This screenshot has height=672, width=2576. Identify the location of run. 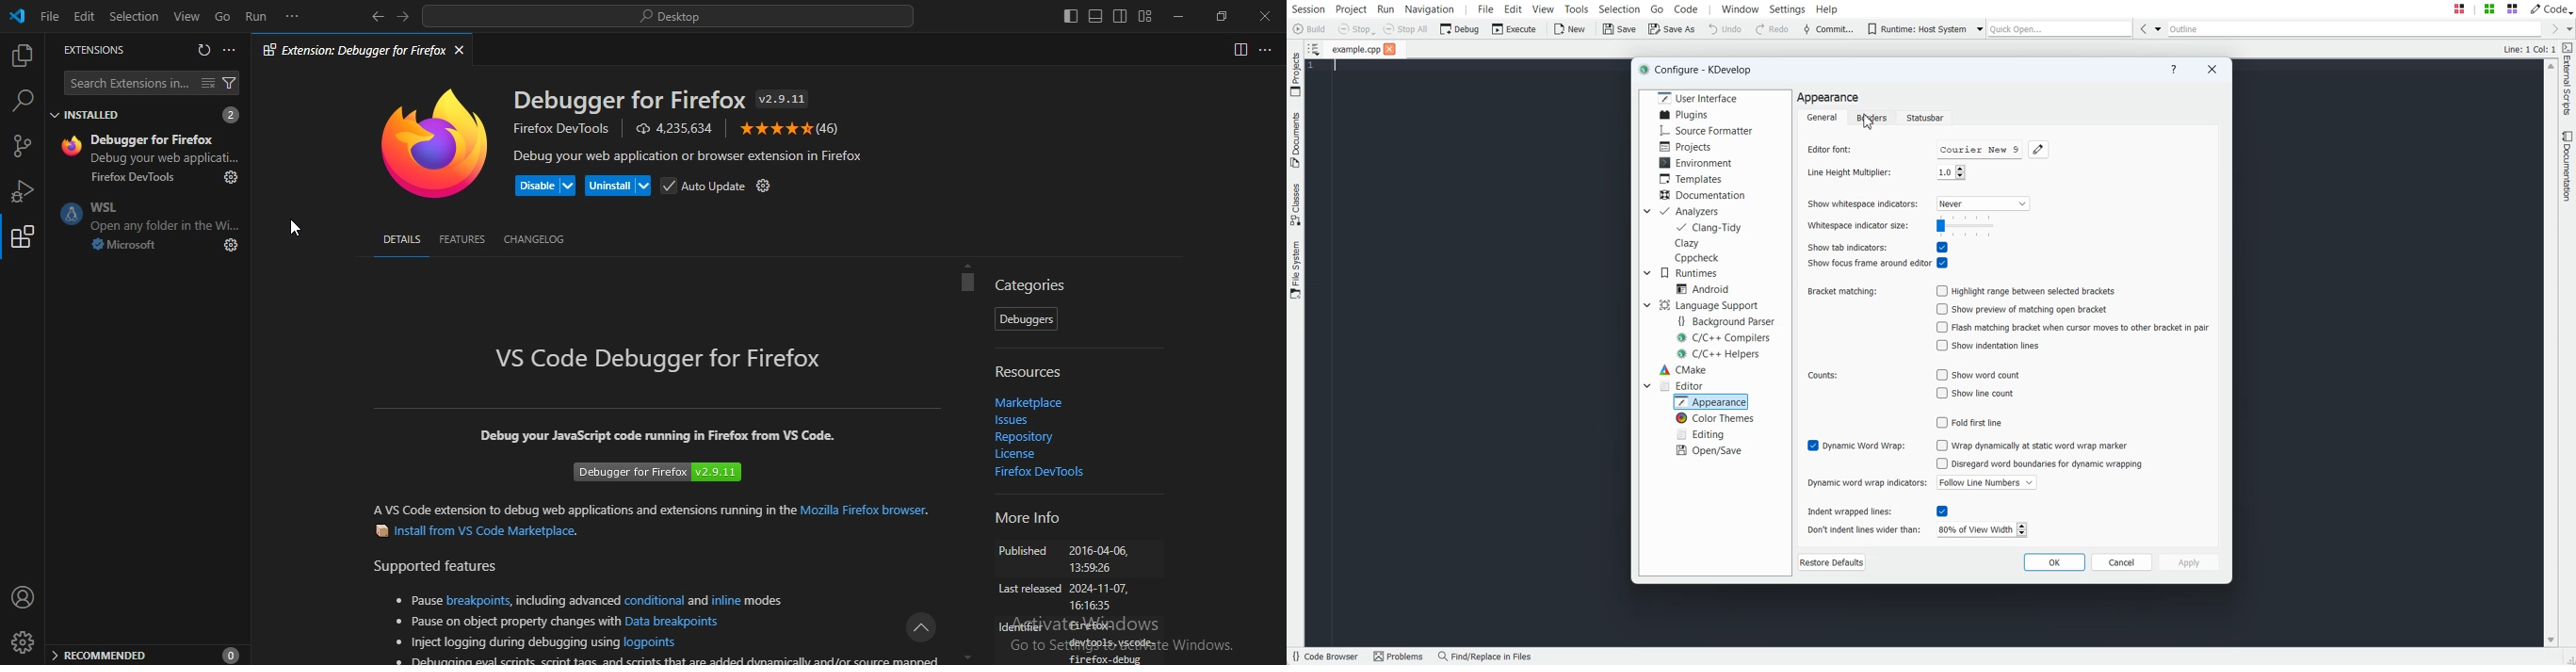
(257, 16).